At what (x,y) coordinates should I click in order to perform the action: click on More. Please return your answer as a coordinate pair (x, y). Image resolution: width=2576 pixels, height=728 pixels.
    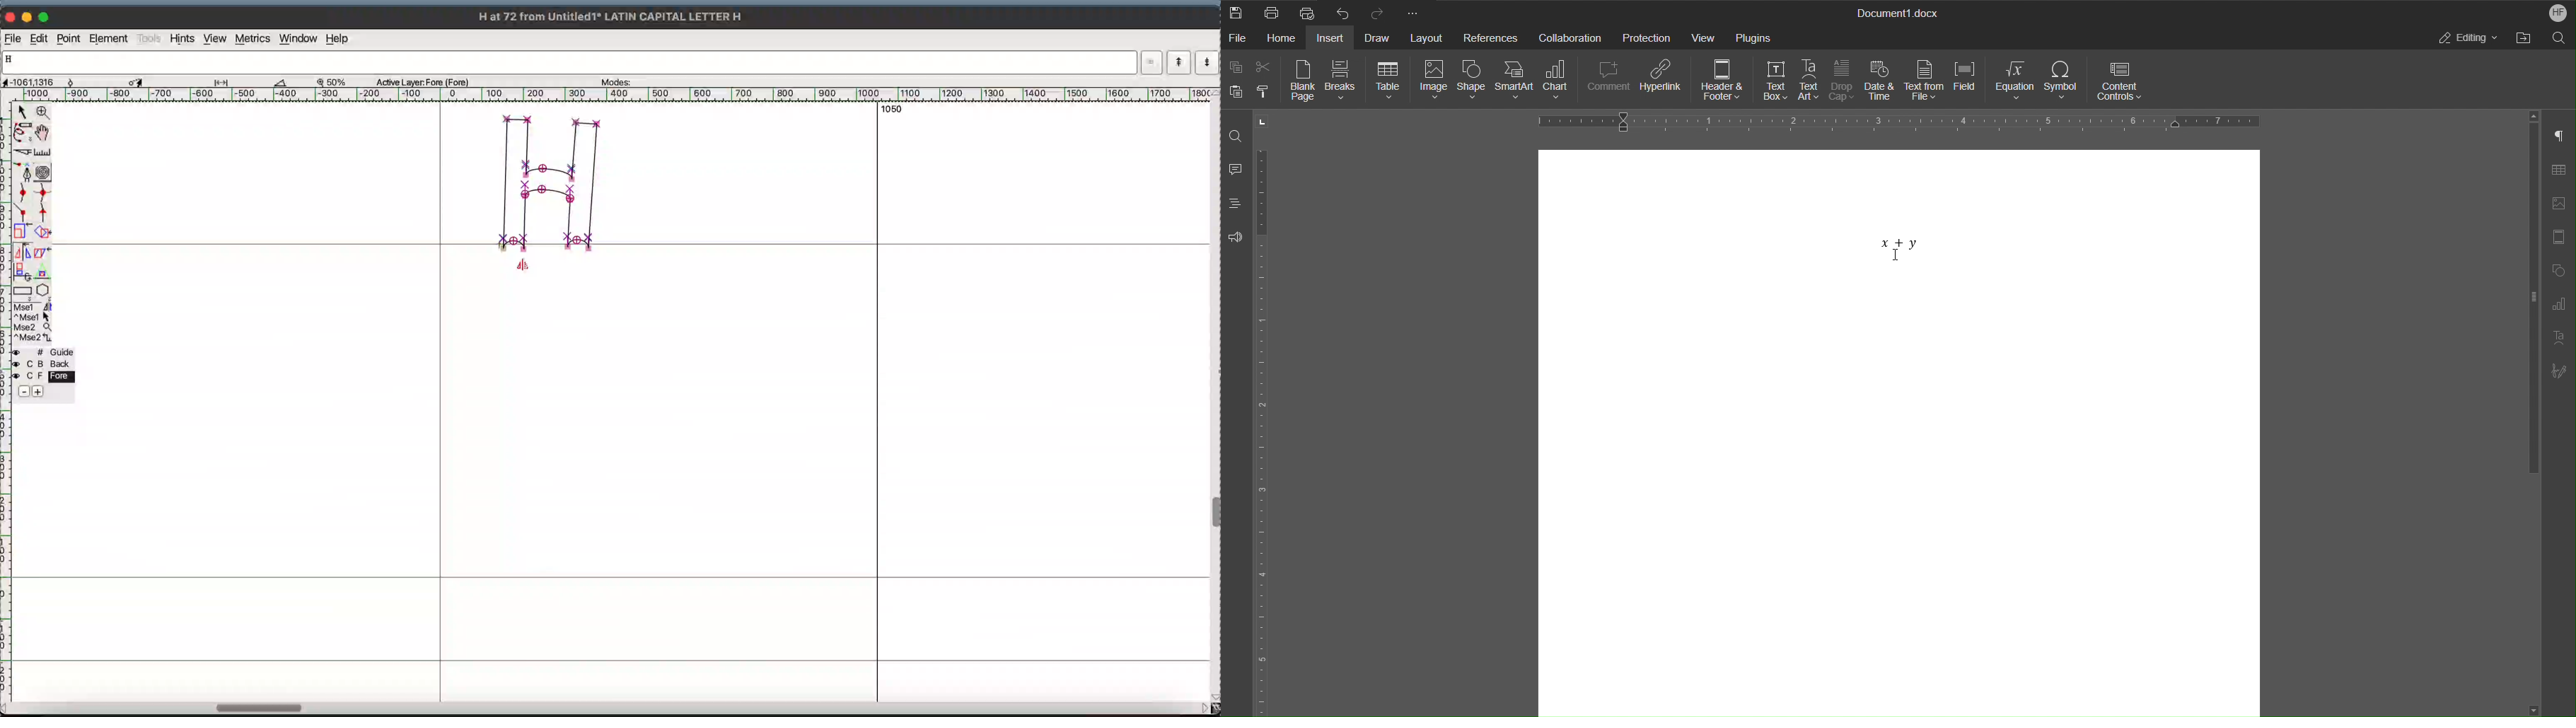
    Looking at the image, I should click on (1415, 12).